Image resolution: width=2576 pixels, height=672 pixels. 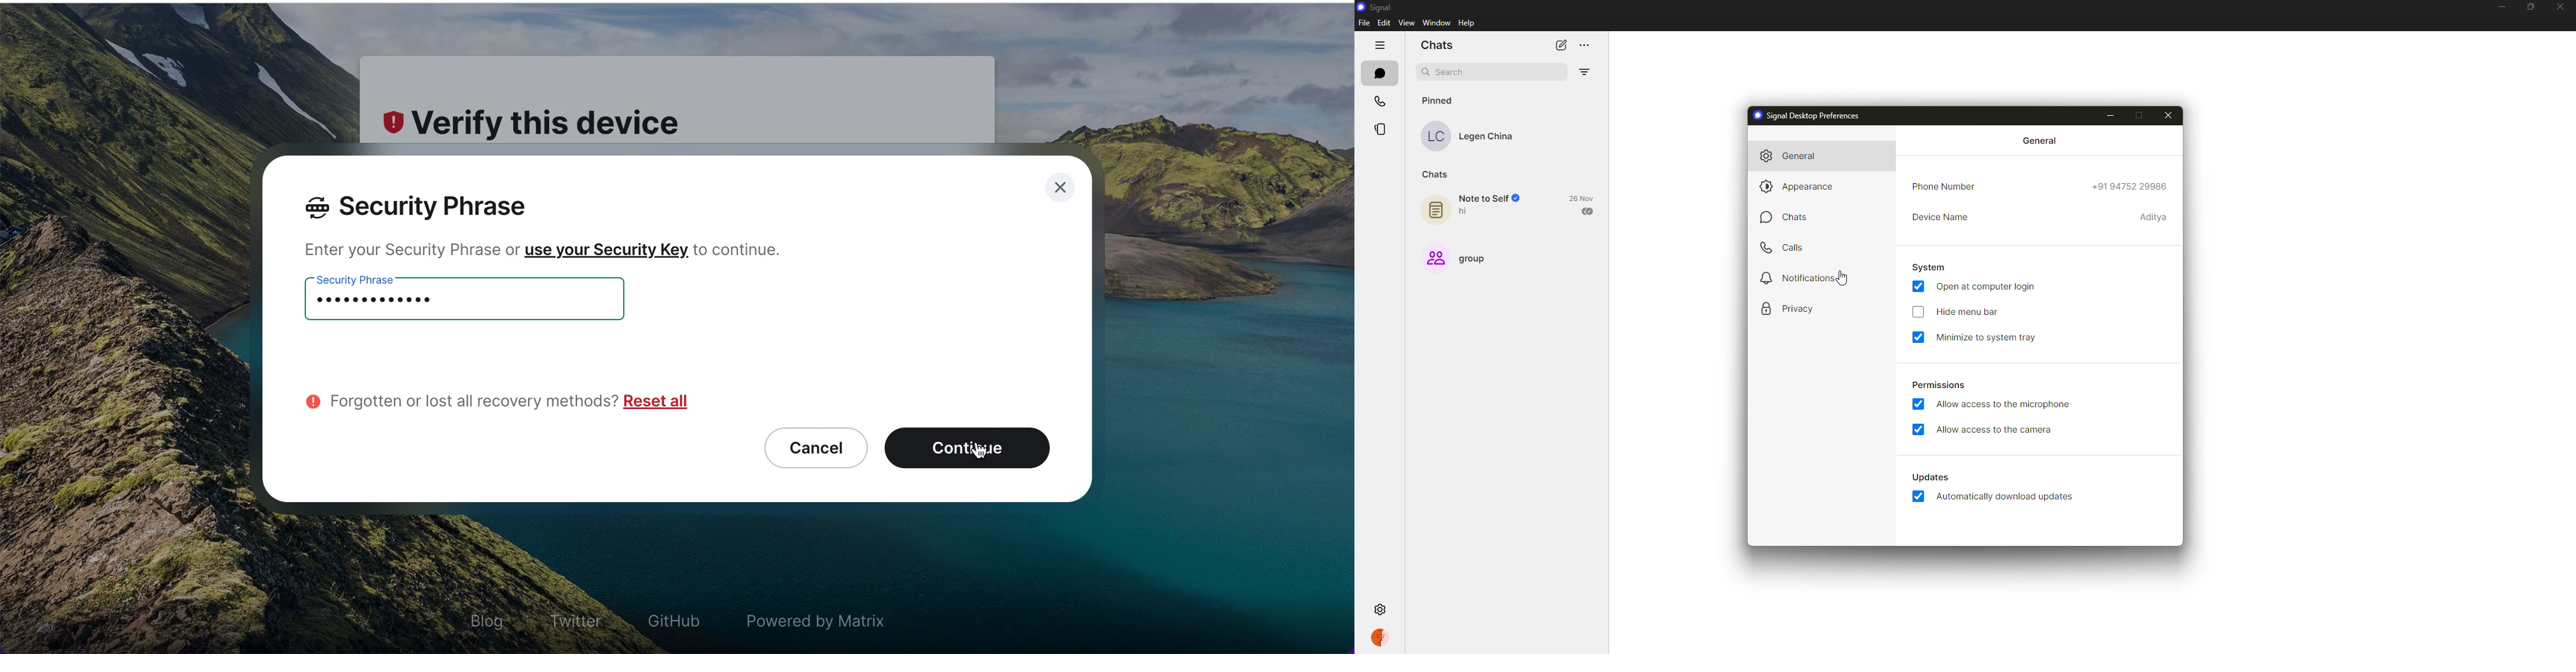 I want to click on device name, so click(x=2154, y=218).